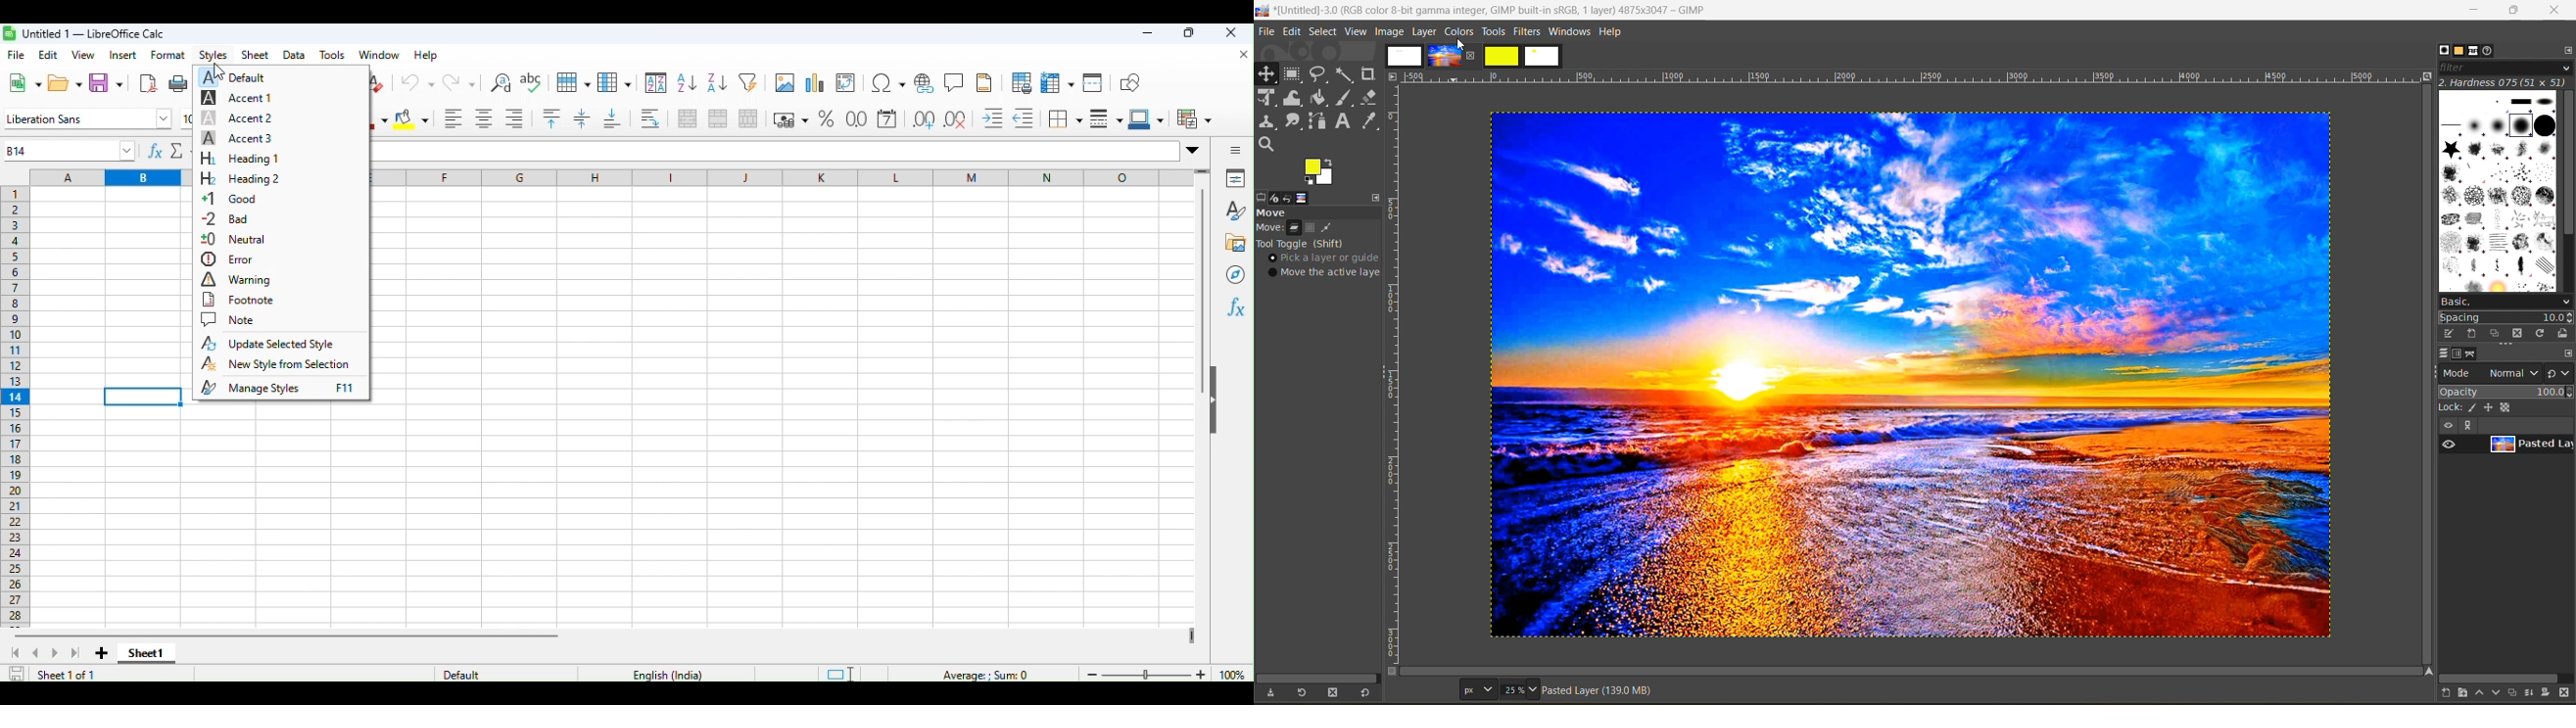 The image size is (2576, 728). What do you see at coordinates (238, 240) in the screenshot?
I see `Neutral` at bounding box center [238, 240].